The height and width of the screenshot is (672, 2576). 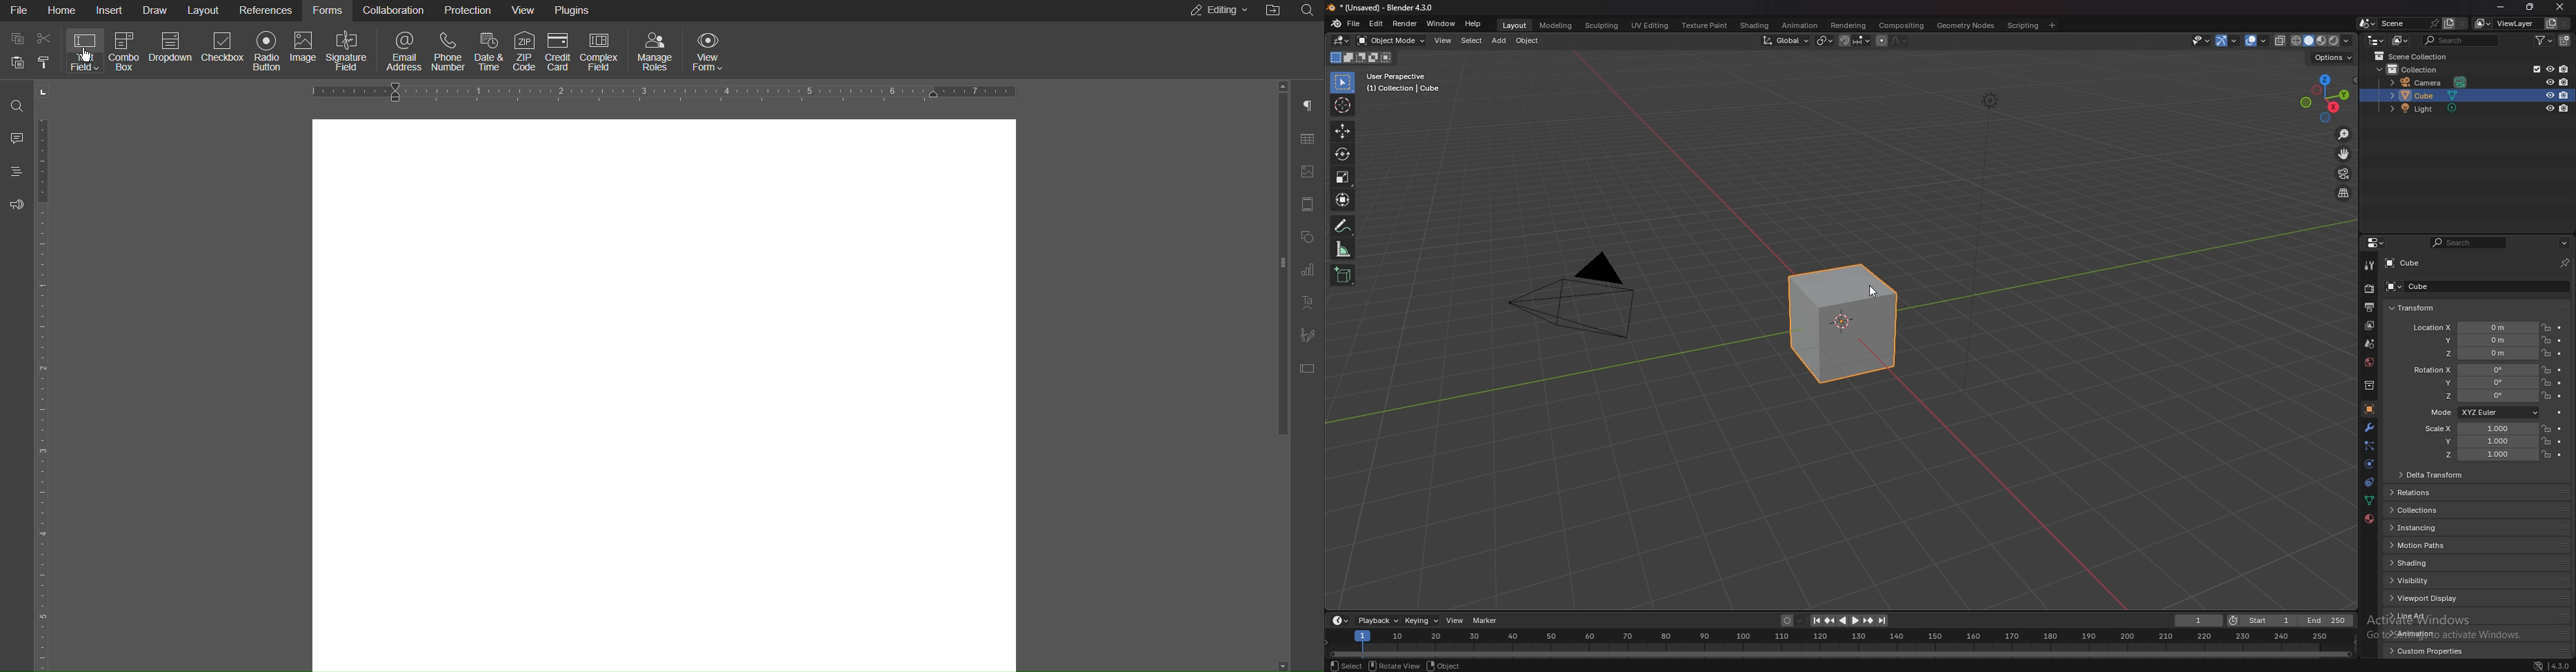 What do you see at coordinates (2327, 620) in the screenshot?
I see `end frame` at bounding box center [2327, 620].